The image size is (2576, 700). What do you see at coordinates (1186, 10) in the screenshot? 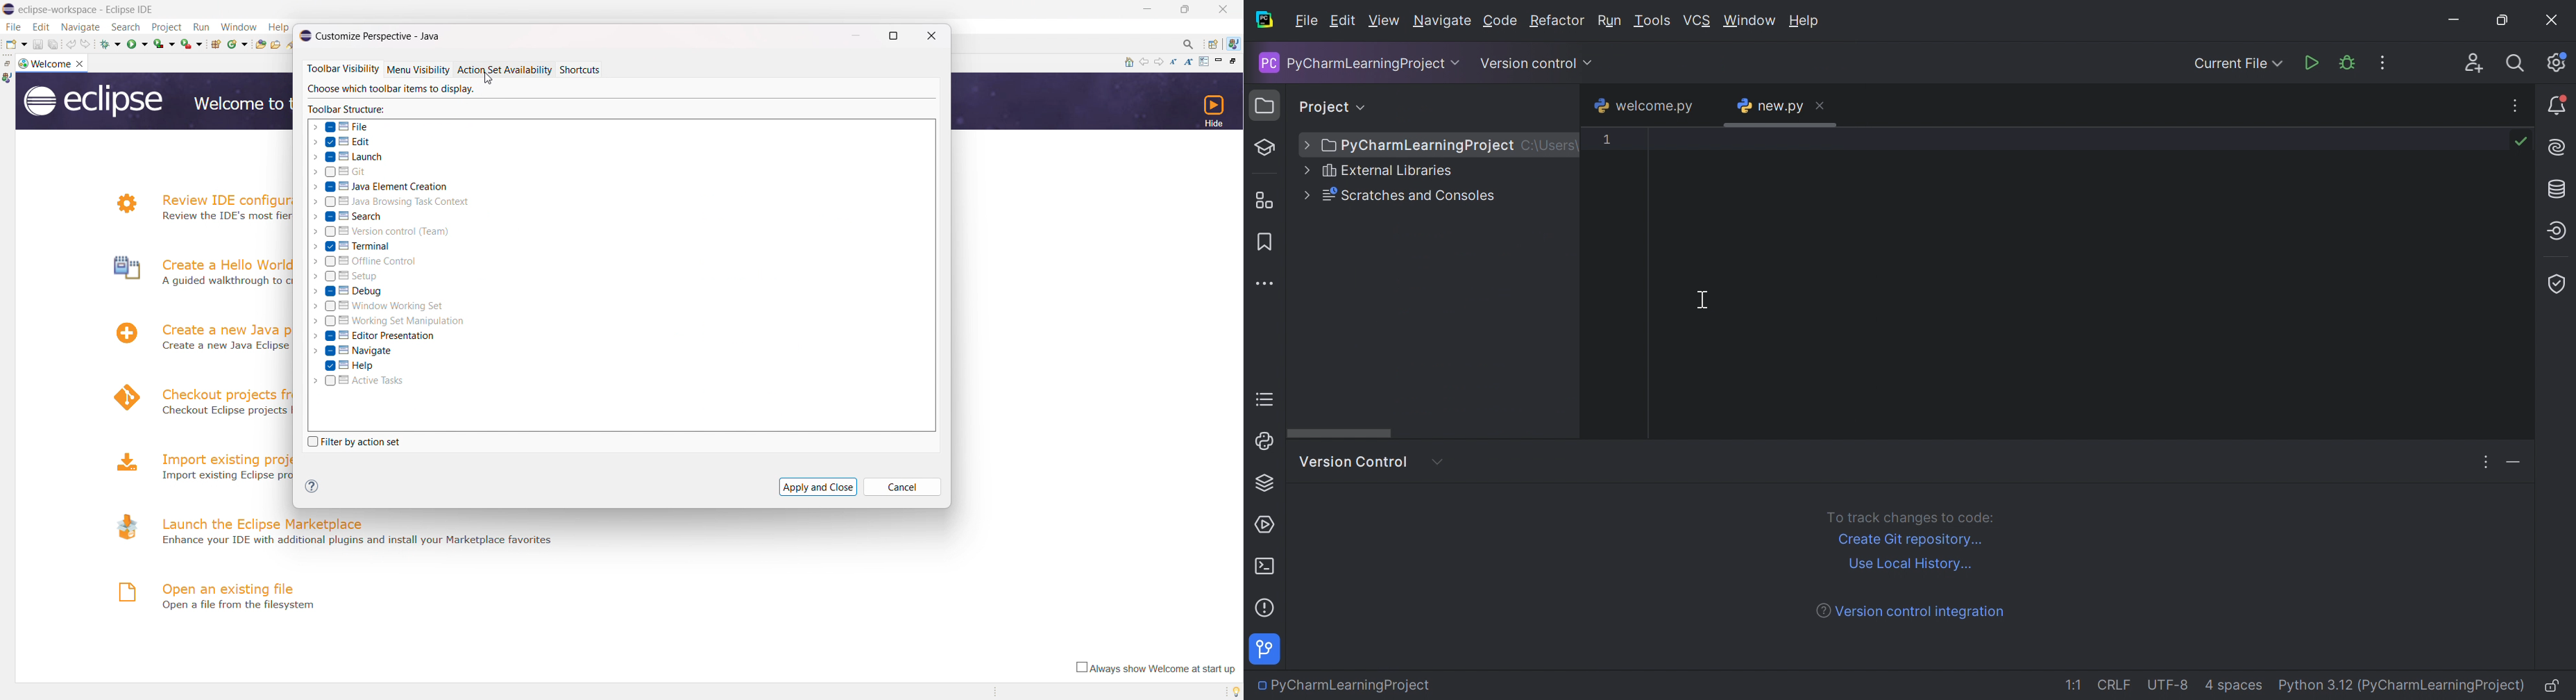
I see `maximize` at bounding box center [1186, 10].